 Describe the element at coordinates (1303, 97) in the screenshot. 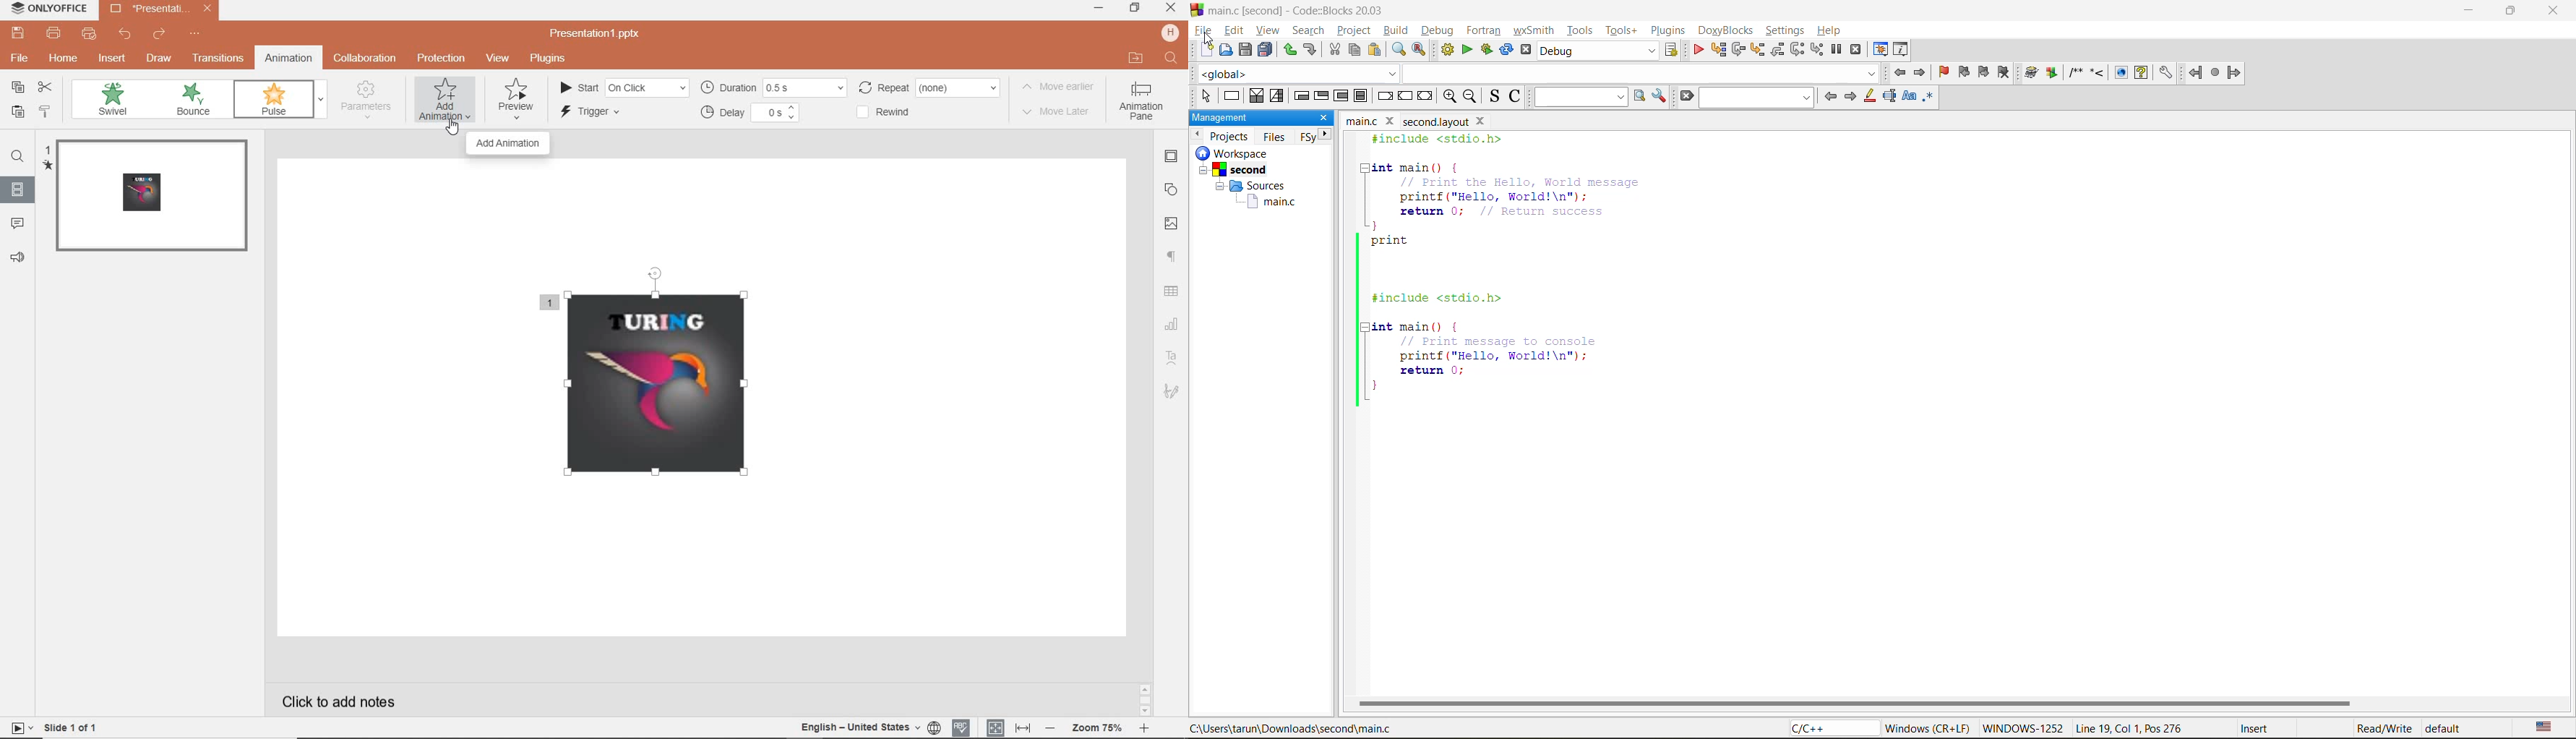

I see `entry condition loop` at that location.